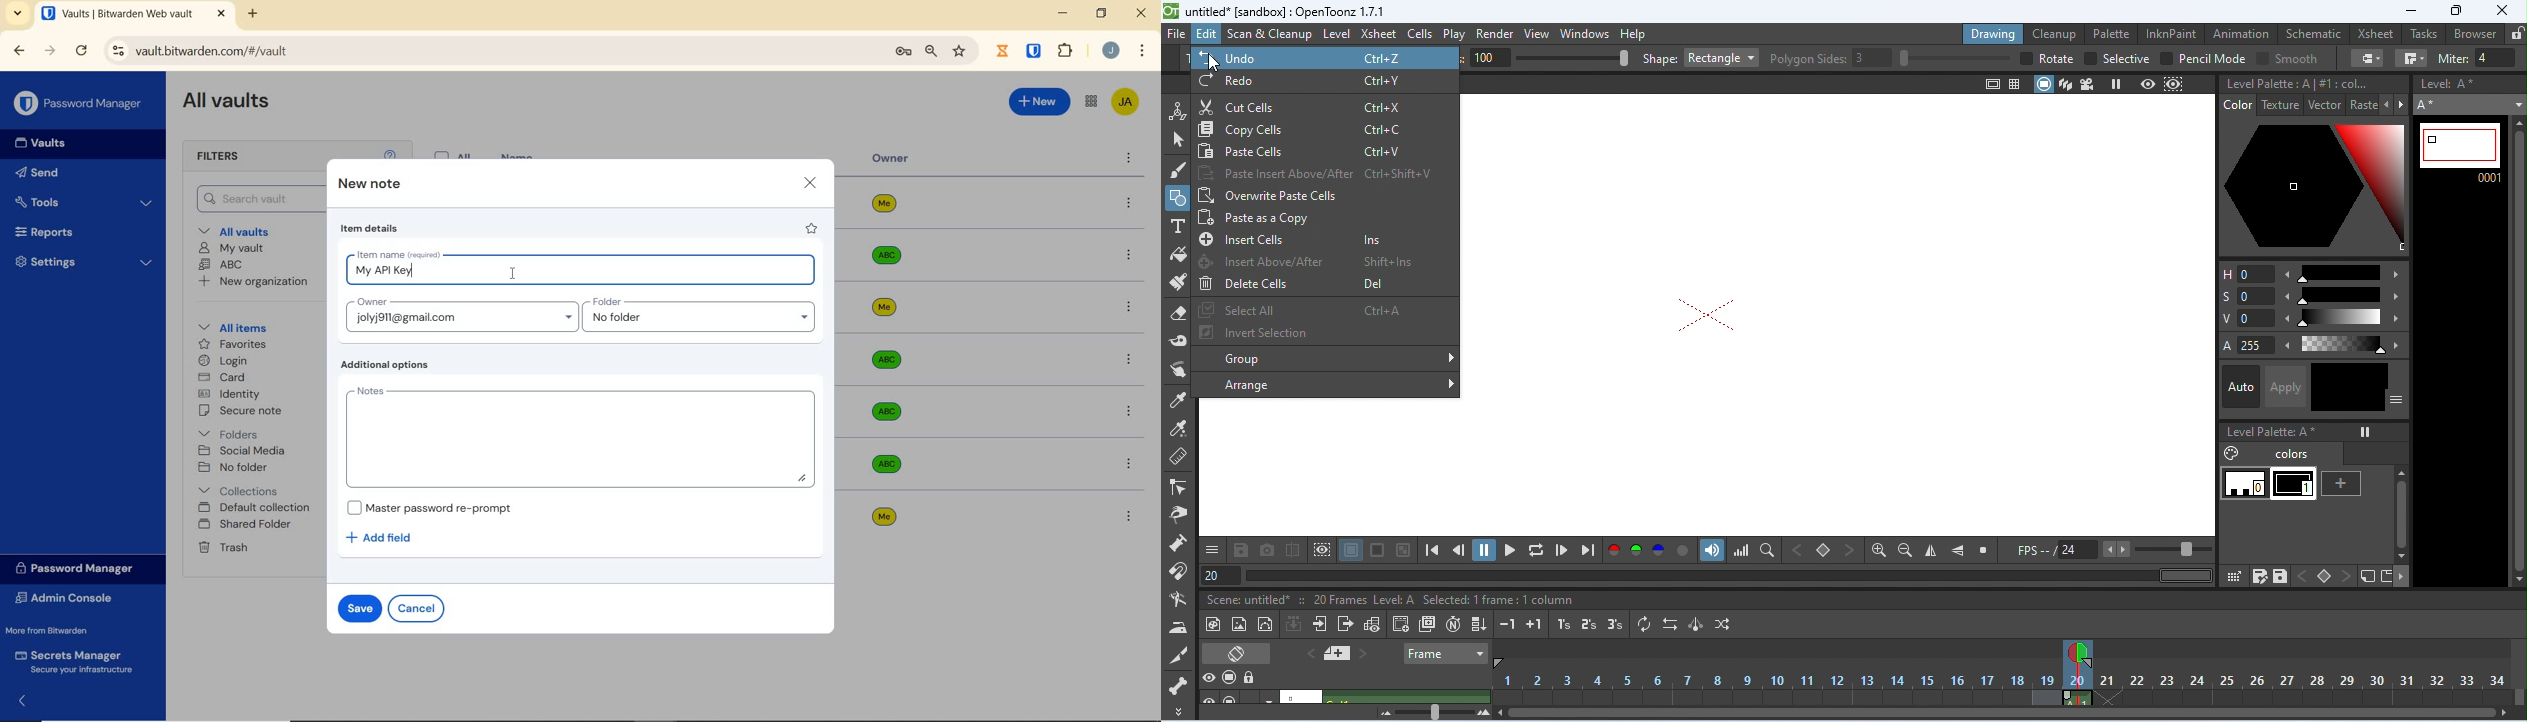 Image resolution: width=2548 pixels, height=728 pixels. Describe the element at coordinates (2006, 713) in the screenshot. I see `horizontal scroll bar` at that location.